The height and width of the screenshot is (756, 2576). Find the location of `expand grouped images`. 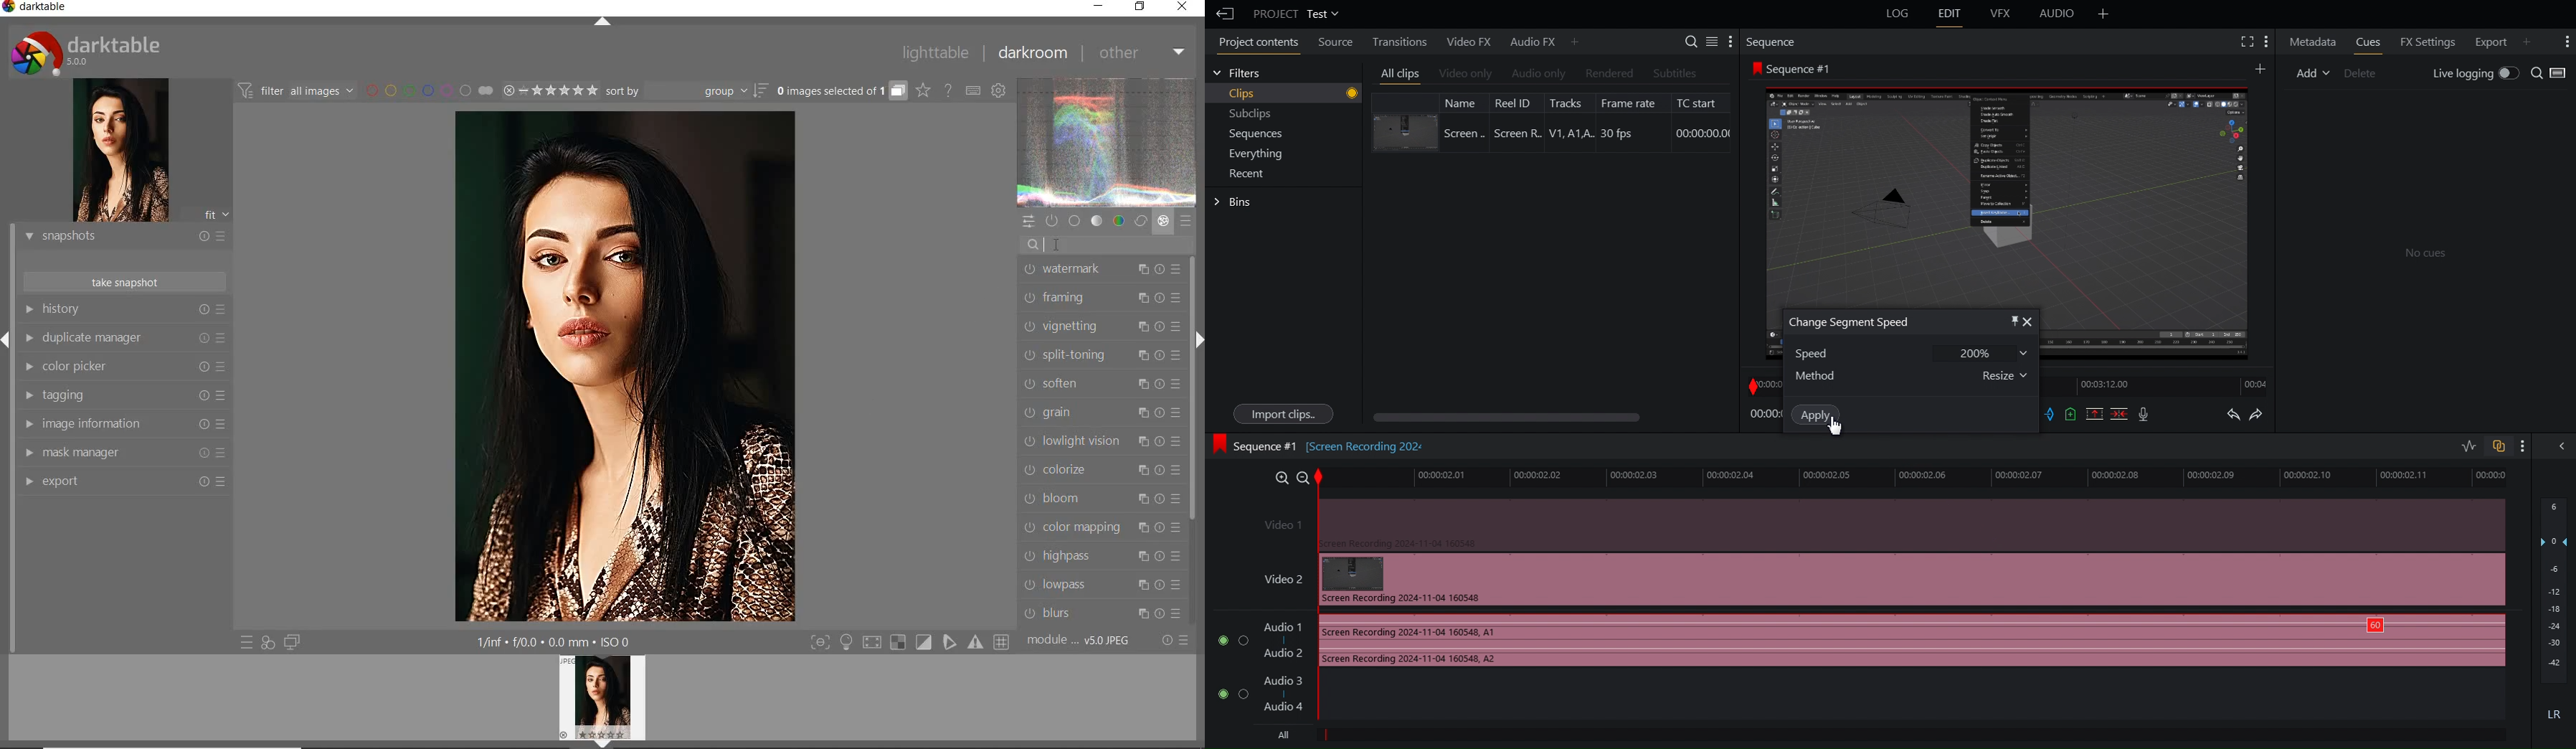

expand grouped images is located at coordinates (840, 92).